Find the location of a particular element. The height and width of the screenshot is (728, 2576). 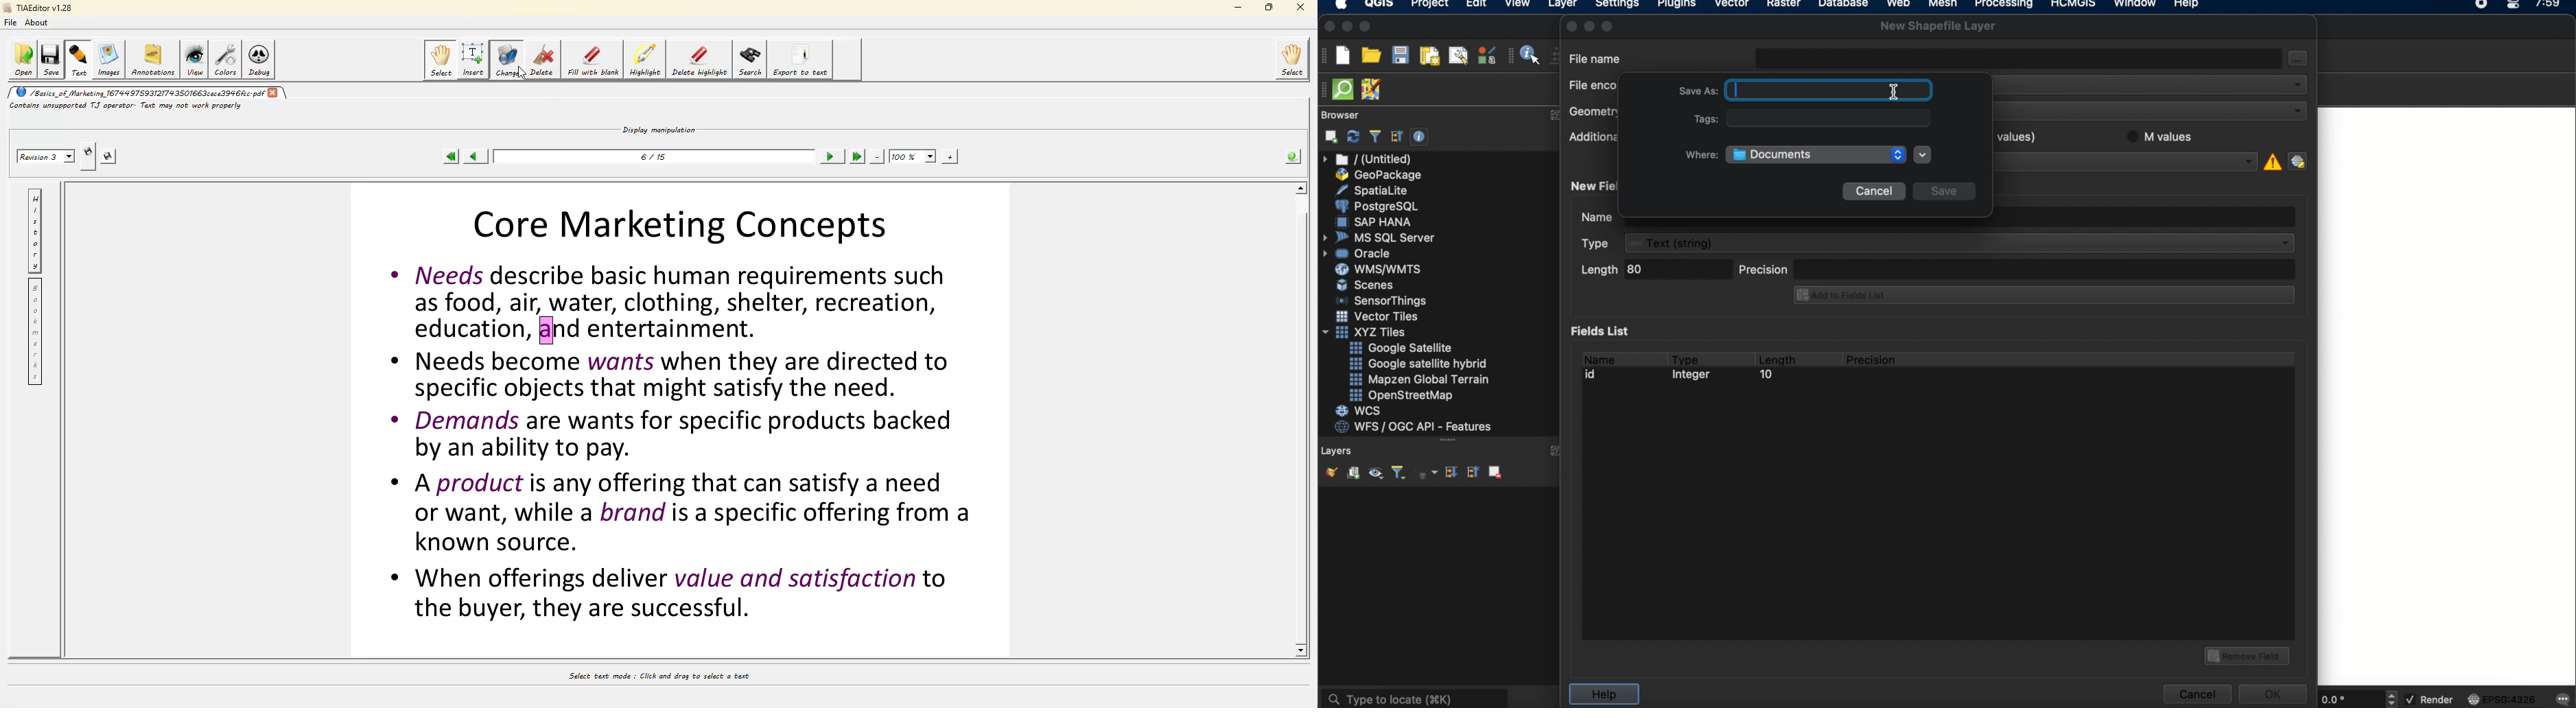

QuickOSM is located at coordinates (1346, 89).